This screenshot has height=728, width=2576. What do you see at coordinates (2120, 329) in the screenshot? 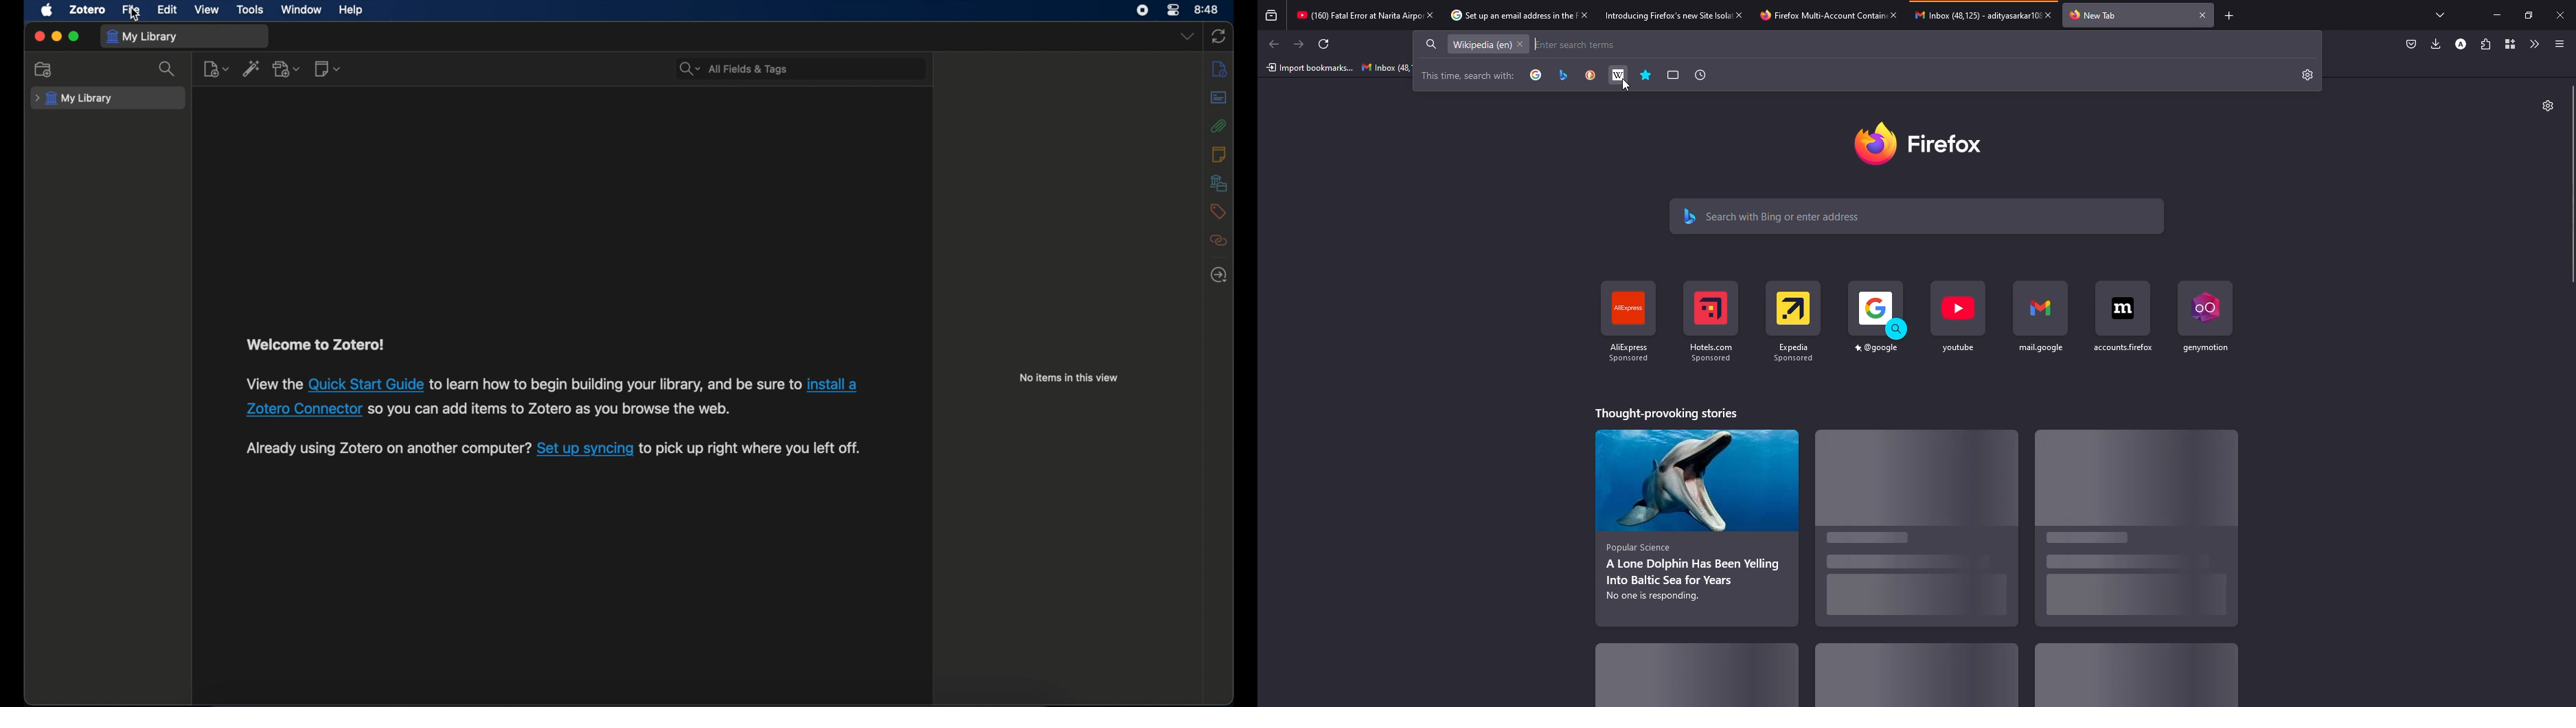
I see `shortcut` at bounding box center [2120, 329].